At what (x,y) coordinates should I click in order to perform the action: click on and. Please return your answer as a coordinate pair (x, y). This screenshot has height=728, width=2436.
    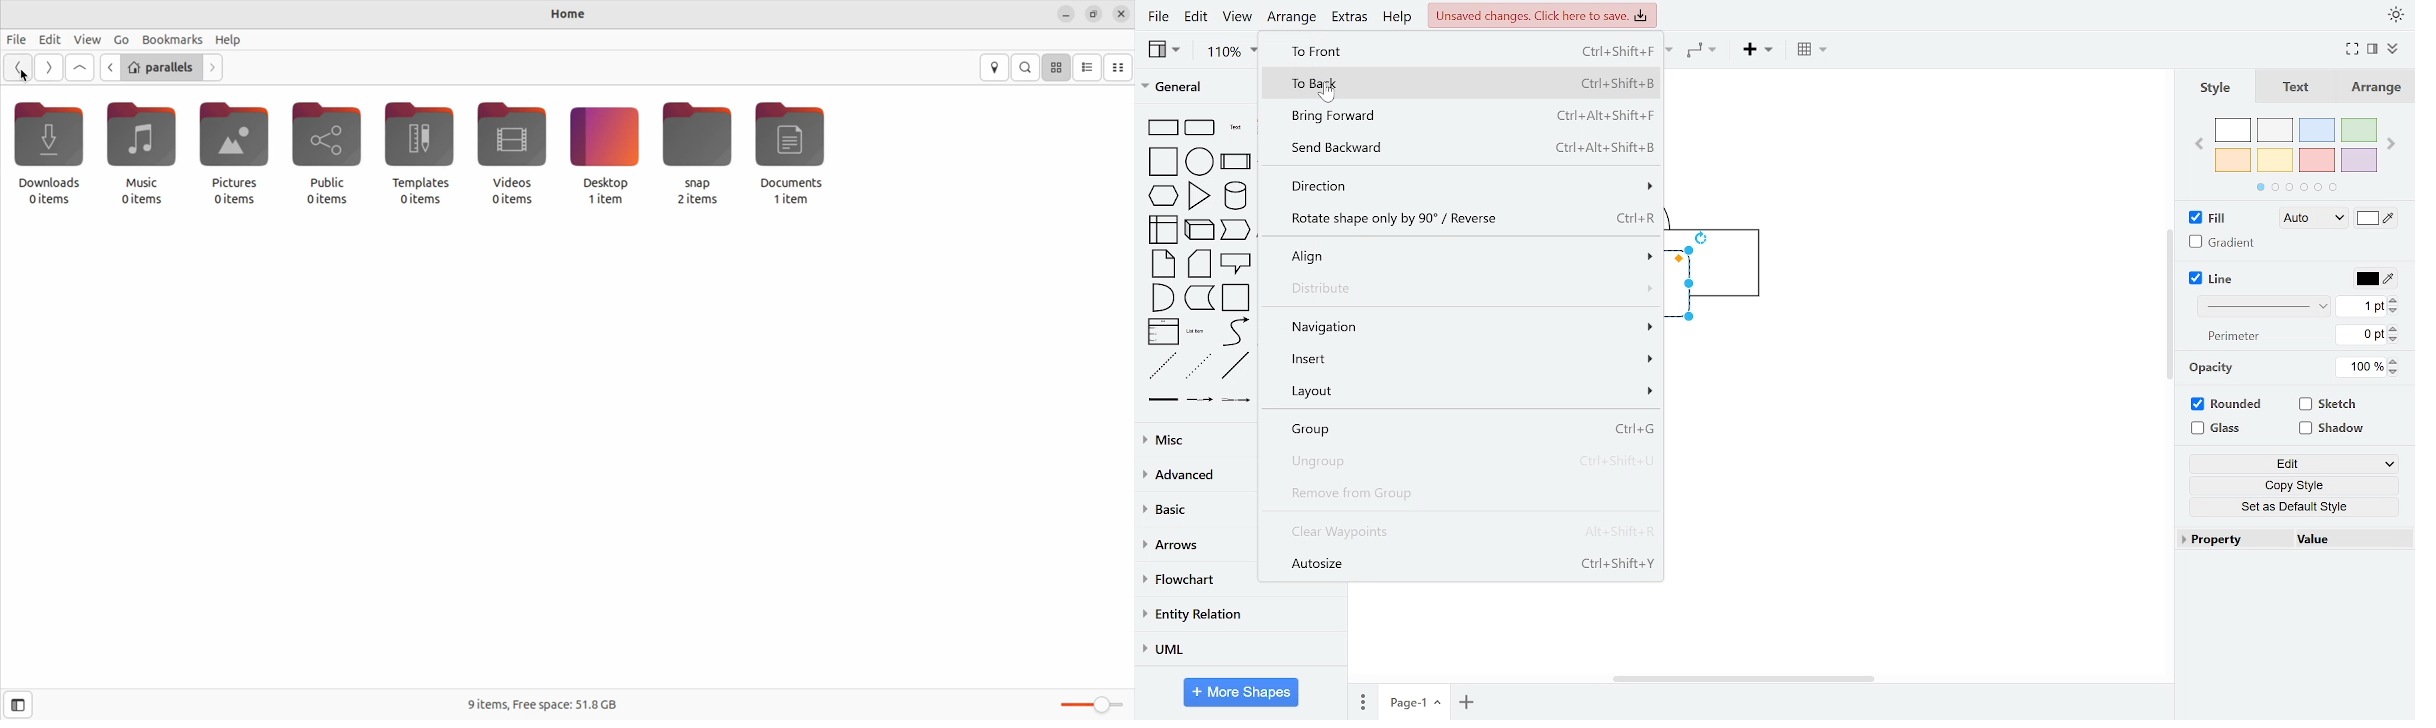
    Looking at the image, I should click on (1162, 297).